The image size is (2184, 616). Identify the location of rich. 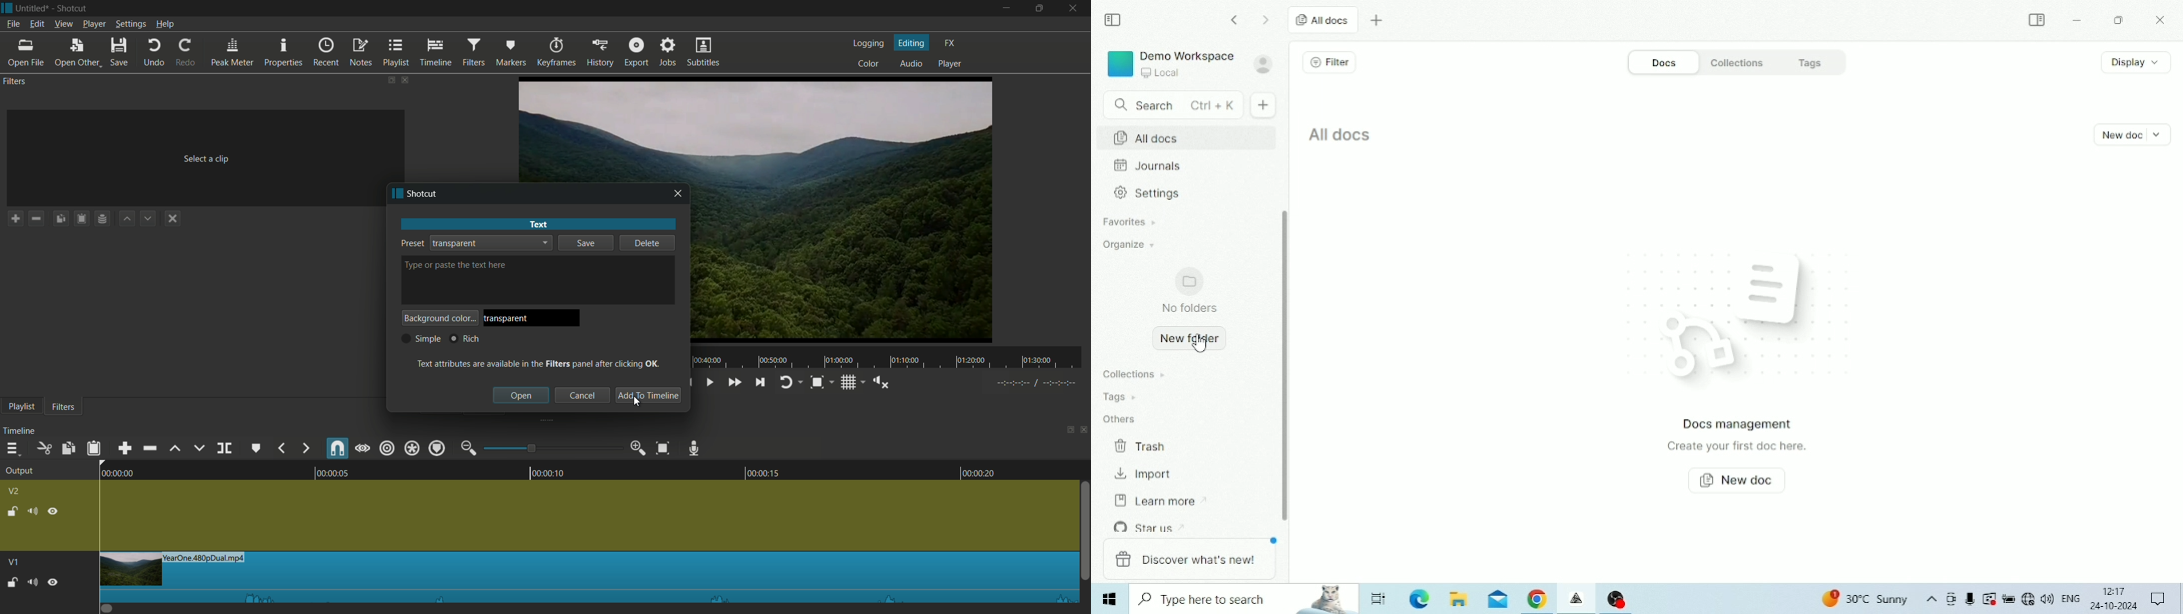
(464, 338).